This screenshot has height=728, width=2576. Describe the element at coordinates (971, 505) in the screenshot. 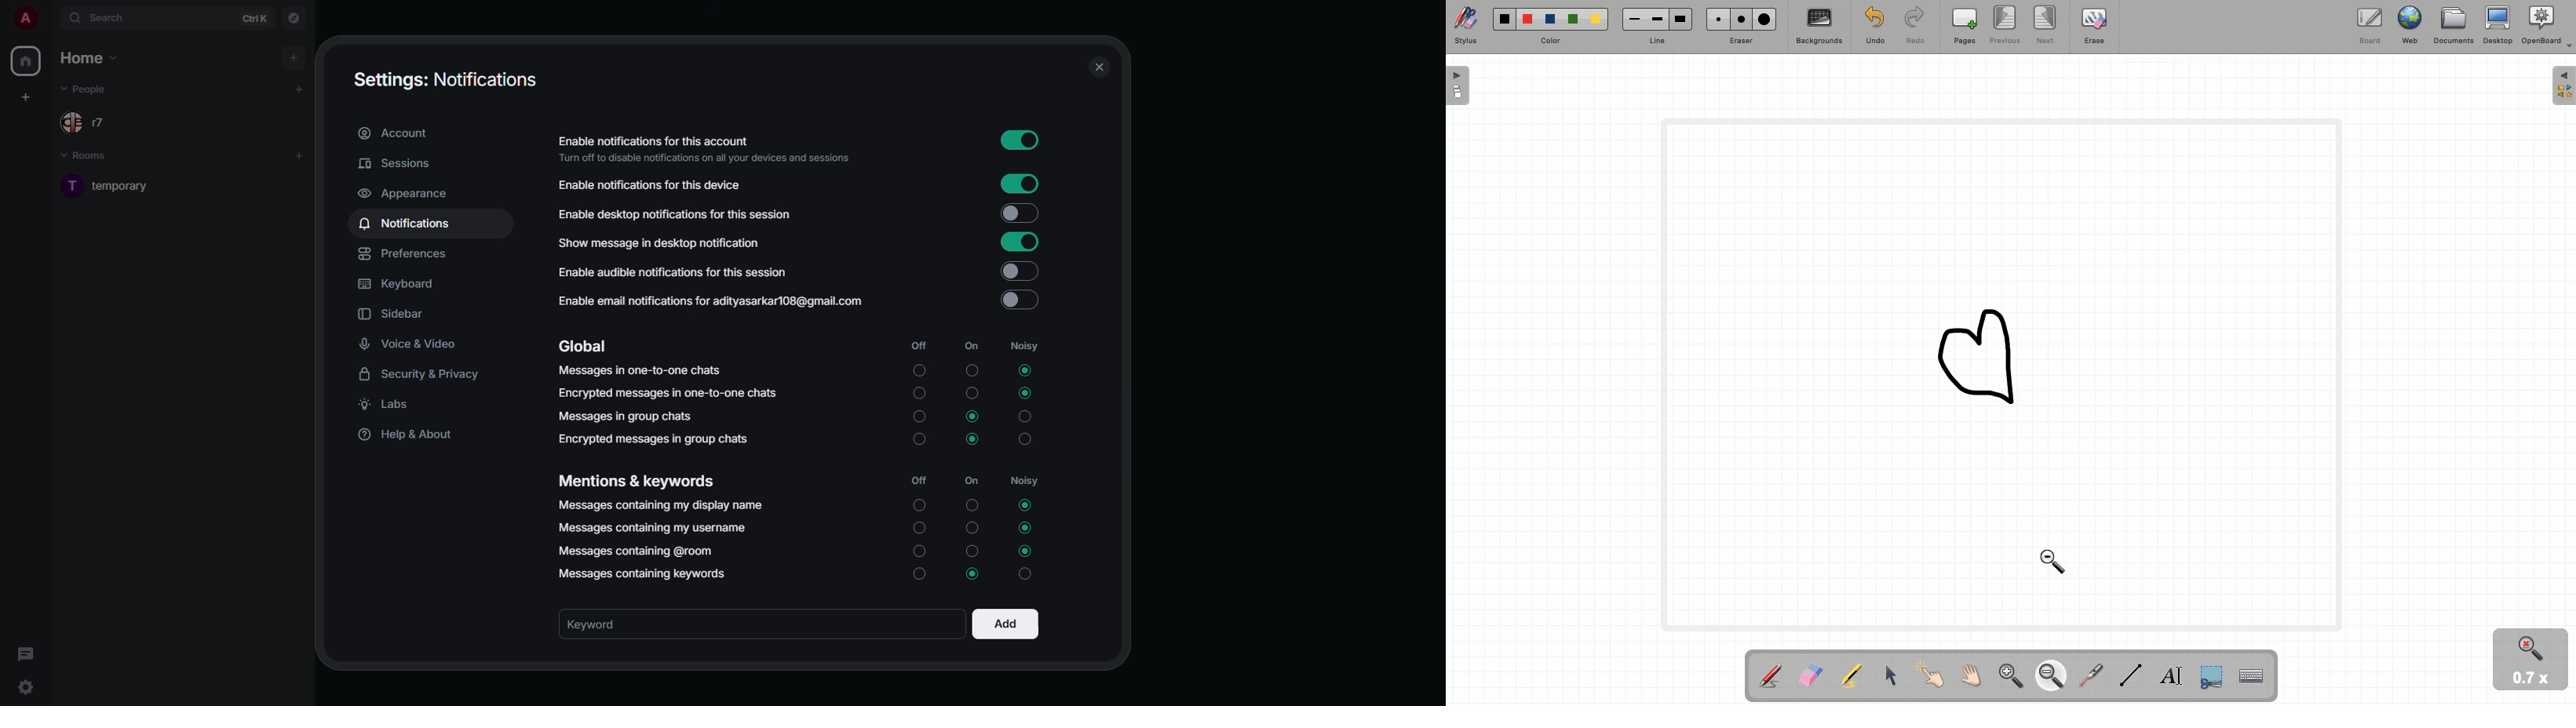

I see `turn off` at that location.